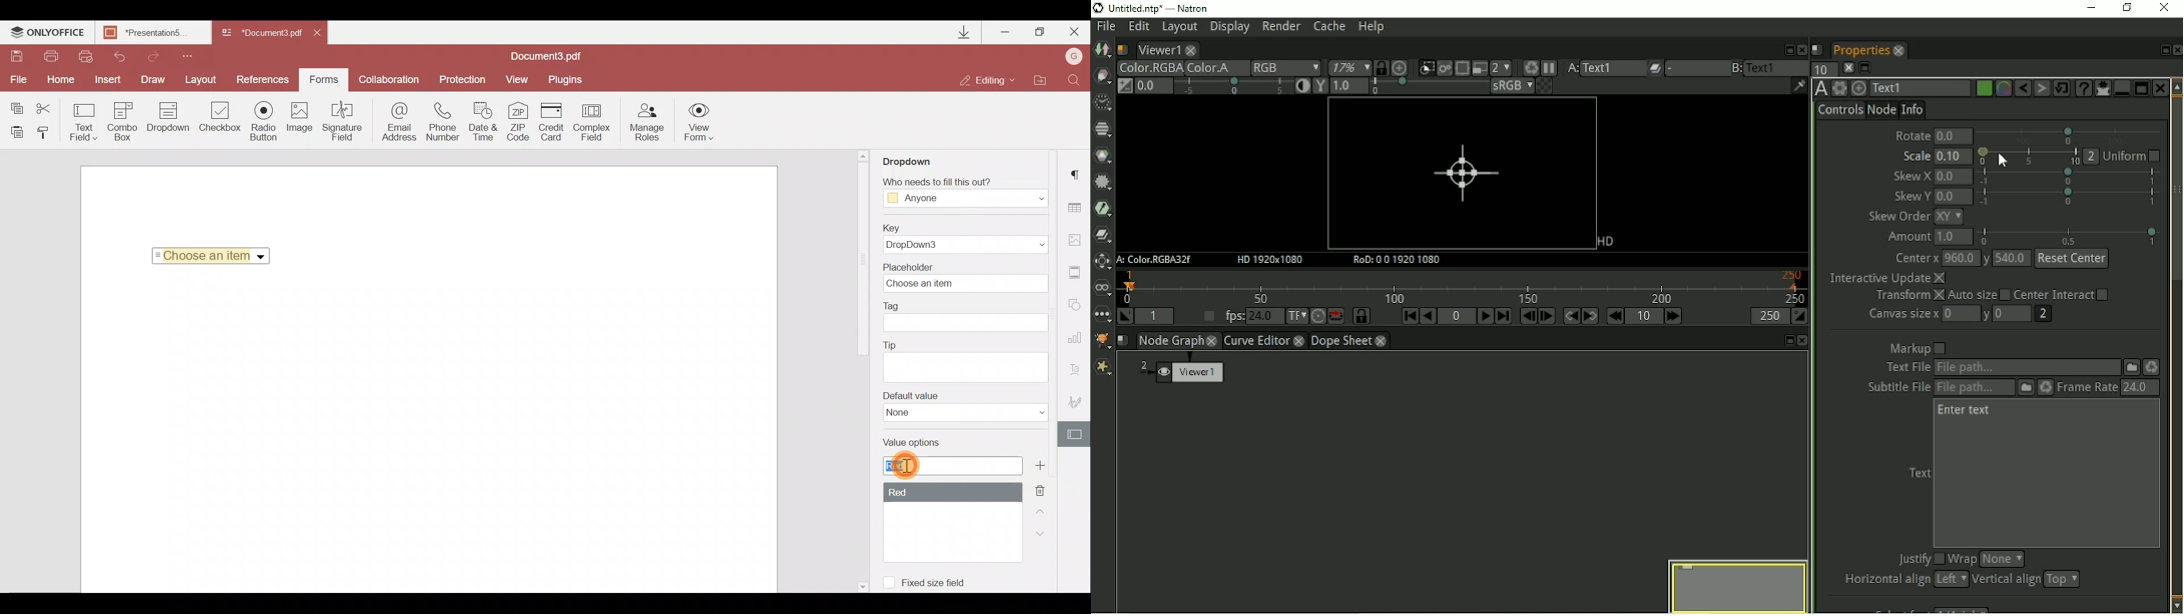 This screenshot has height=616, width=2184. Describe the element at coordinates (862, 585) in the screenshot. I see `Scroll down` at that location.